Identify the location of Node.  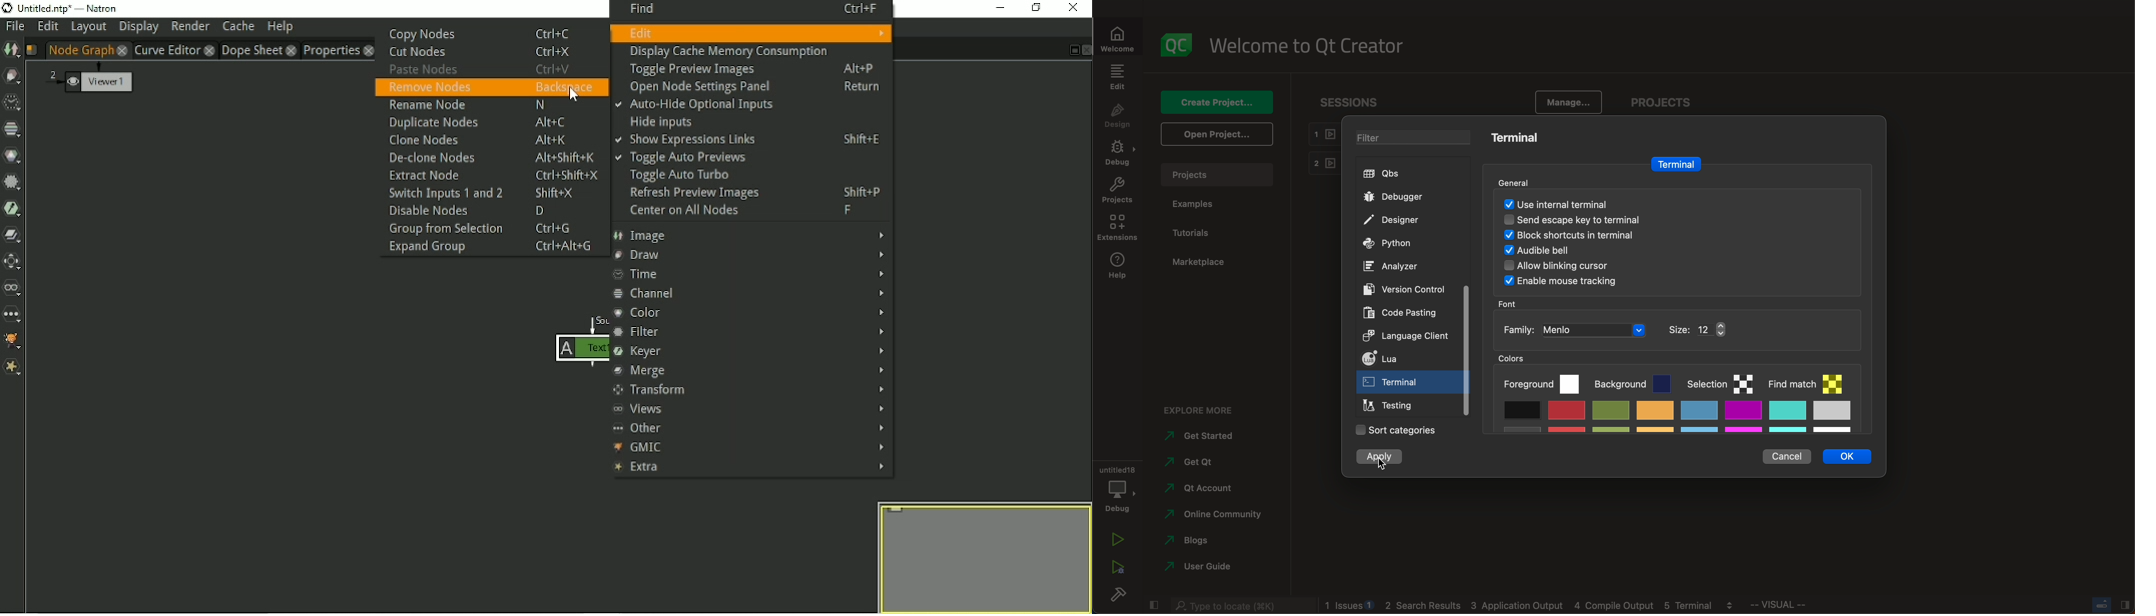
(575, 343).